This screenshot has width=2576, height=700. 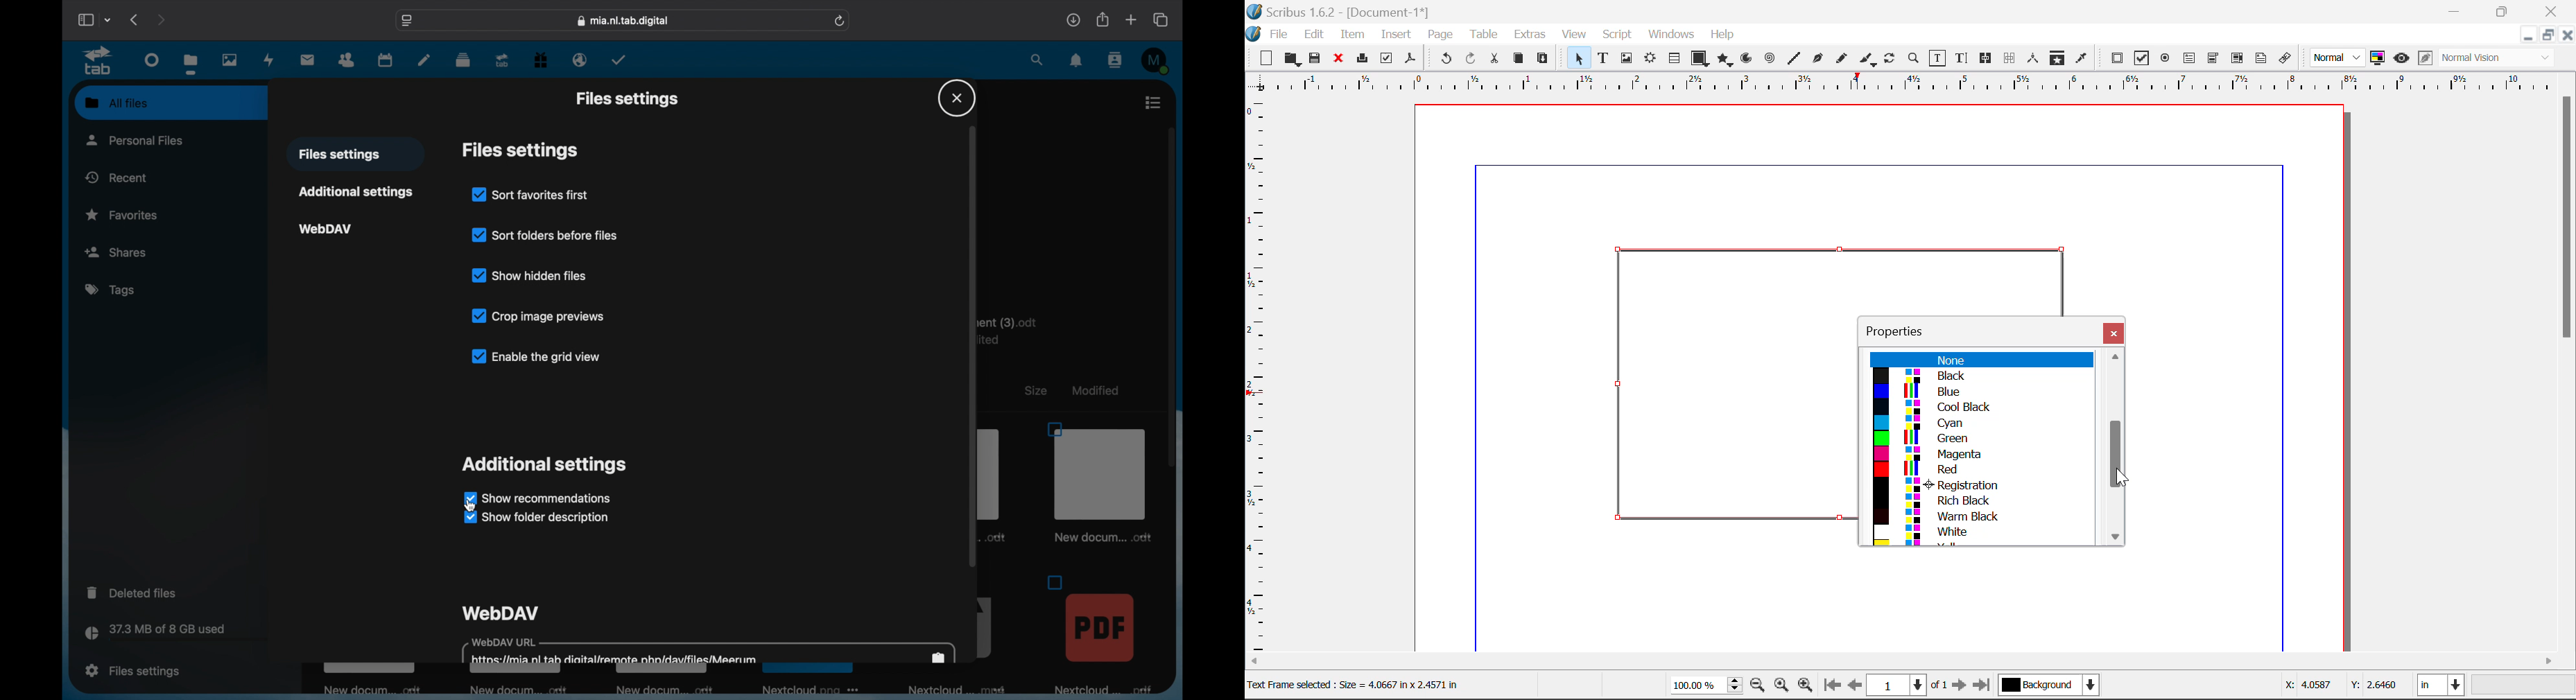 I want to click on dashboard, so click(x=152, y=60).